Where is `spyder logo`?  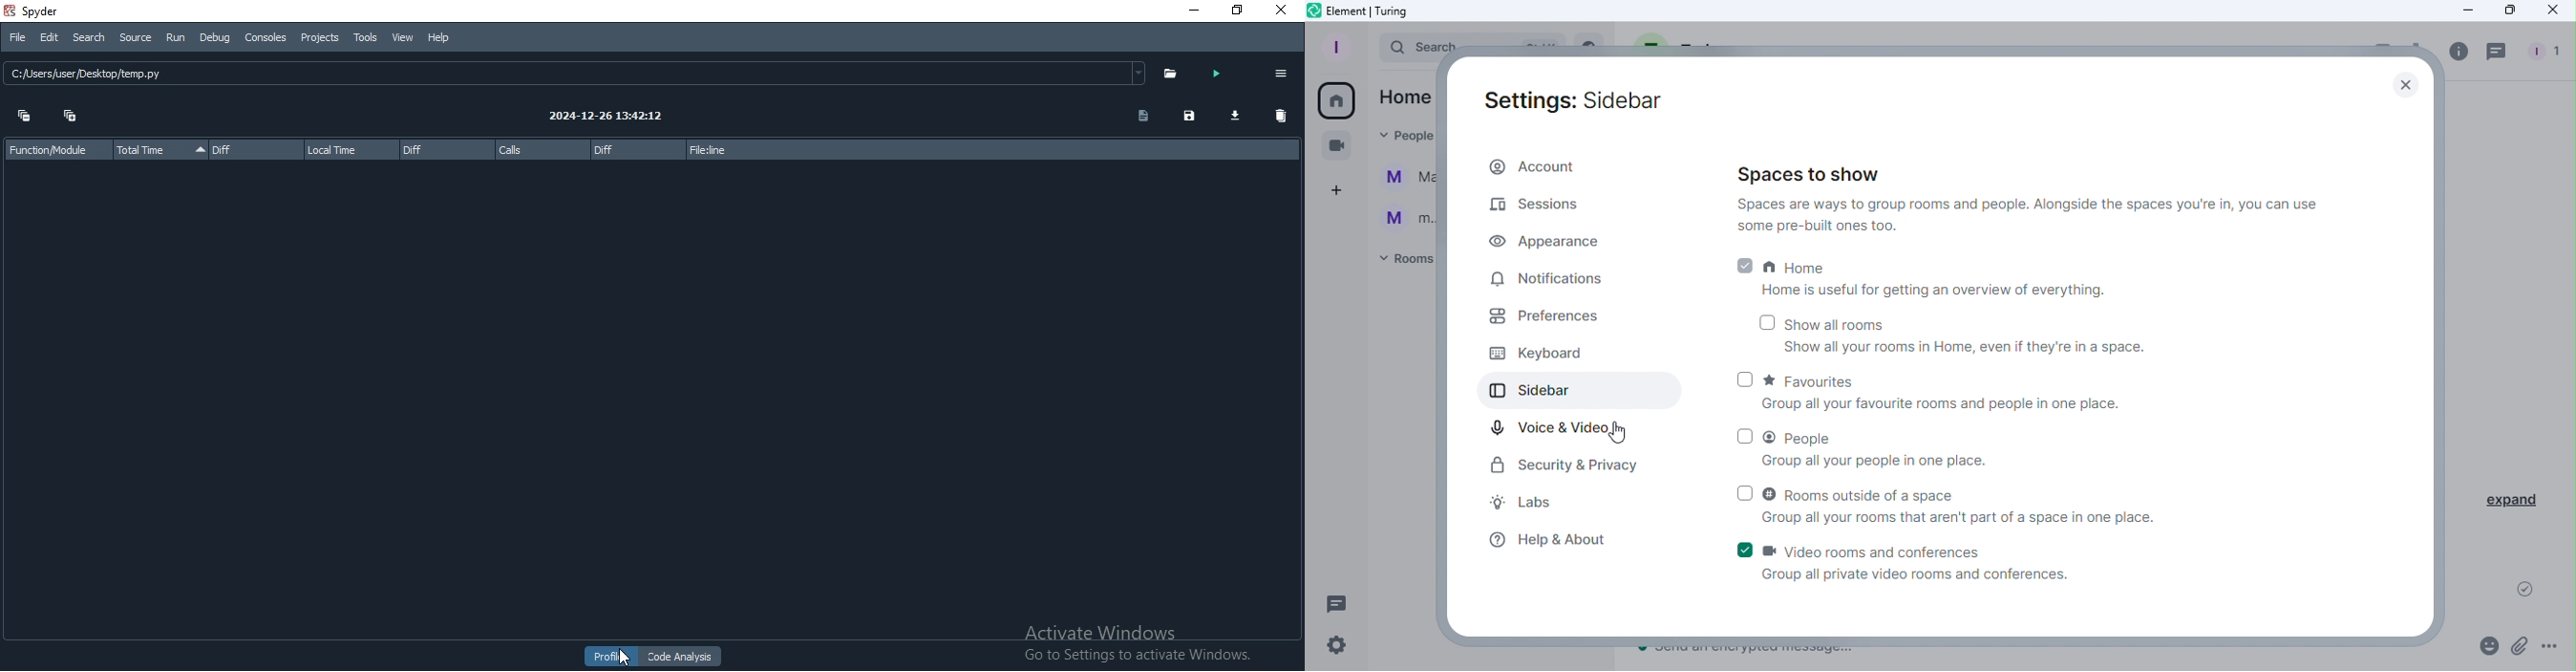 spyder logo is located at coordinates (10, 11).